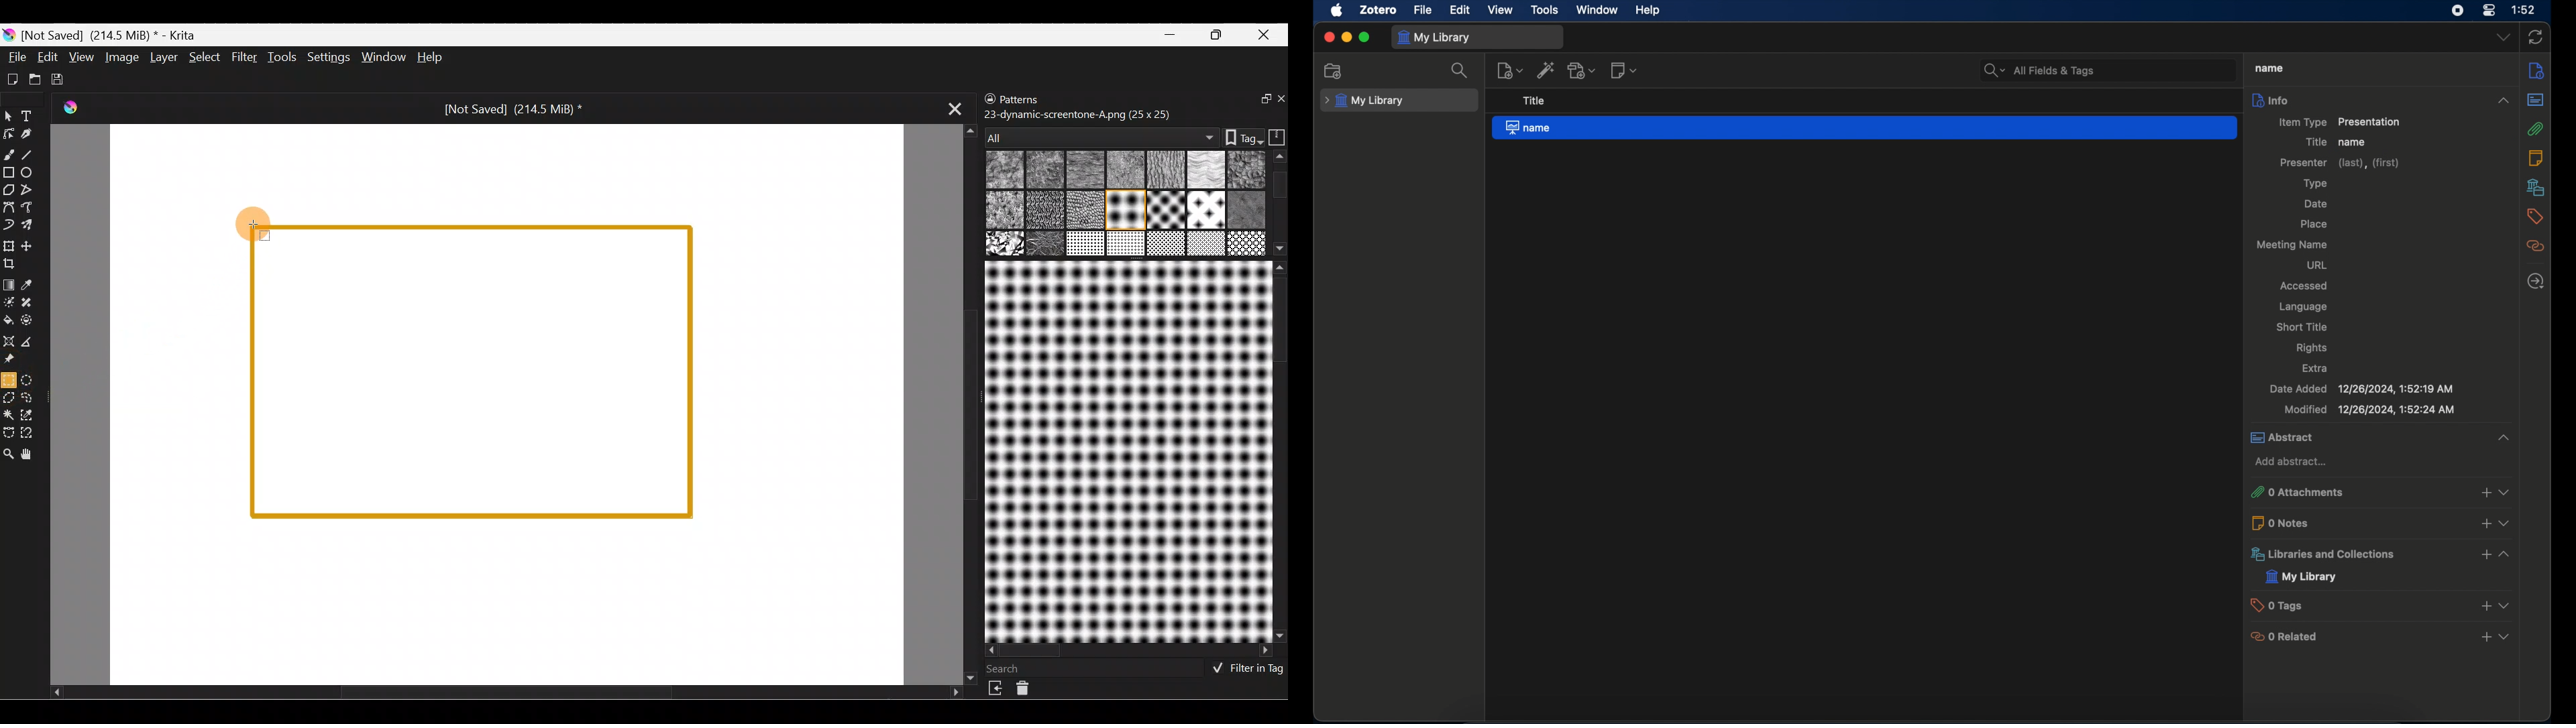 Image resolution: width=2576 pixels, height=728 pixels. Describe the element at coordinates (1436, 38) in the screenshot. I see `my library` at that location.